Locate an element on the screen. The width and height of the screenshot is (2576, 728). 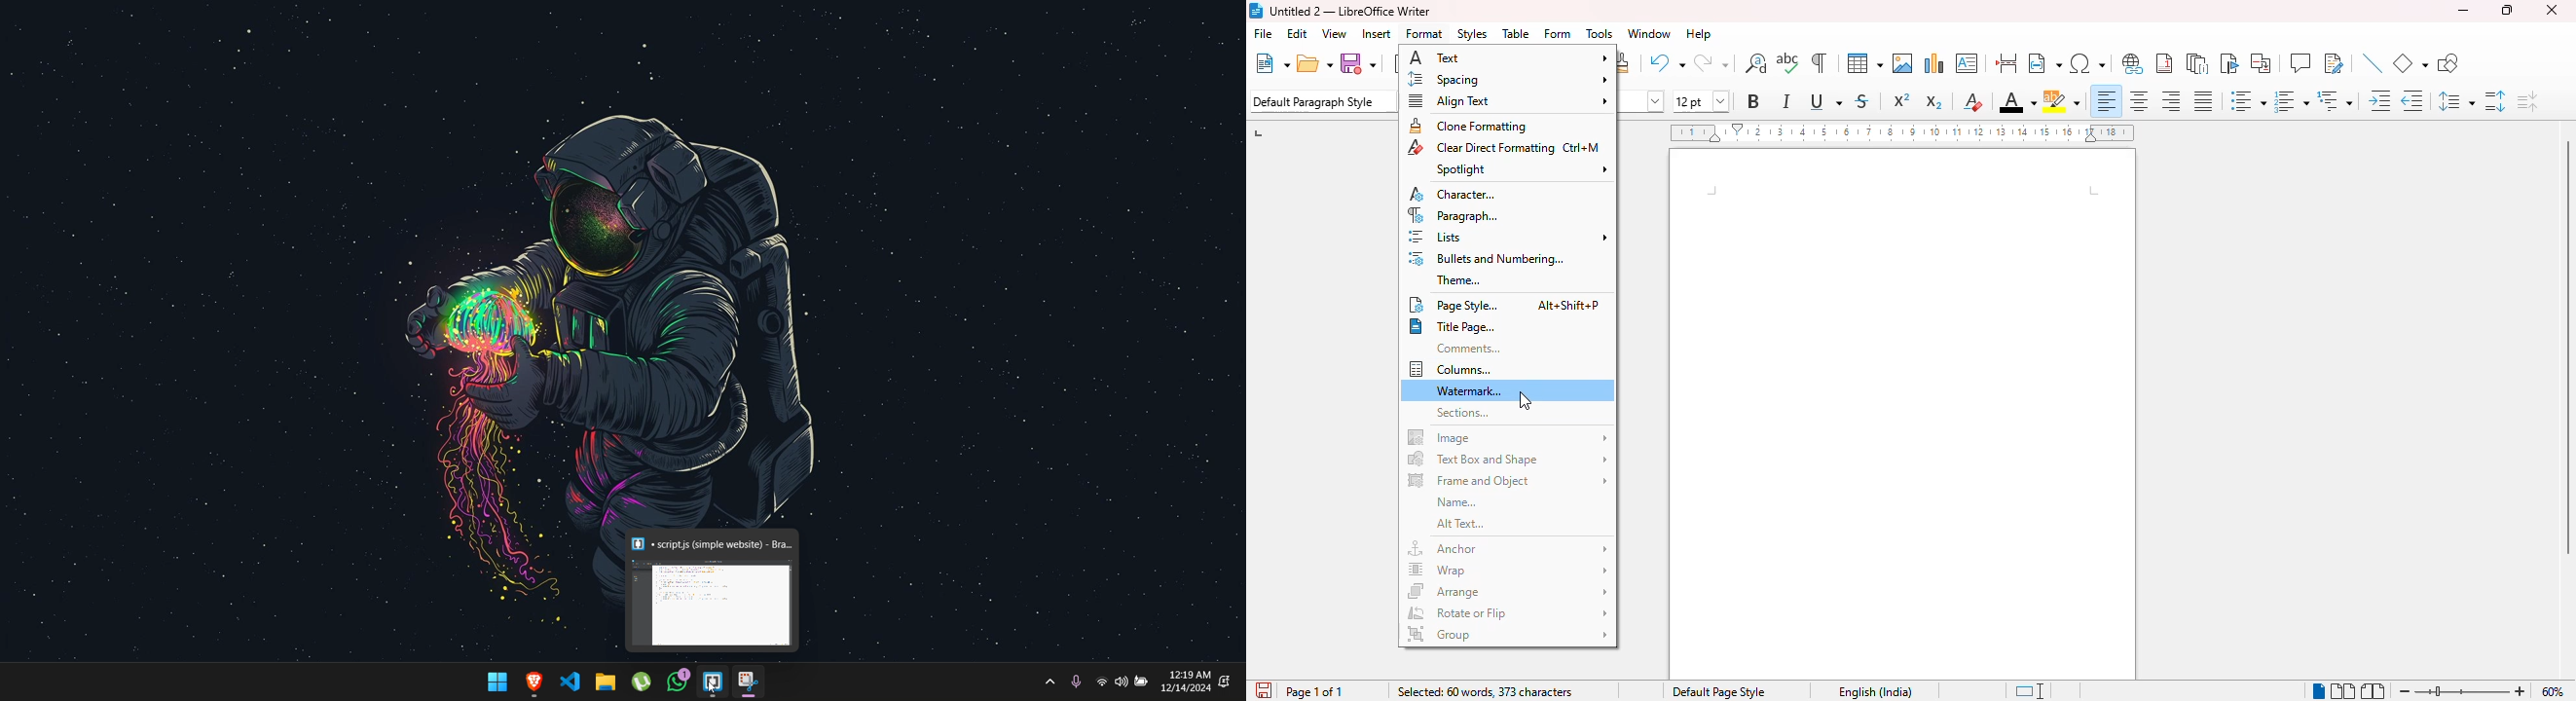
help is located at coordinates (1699, 34).